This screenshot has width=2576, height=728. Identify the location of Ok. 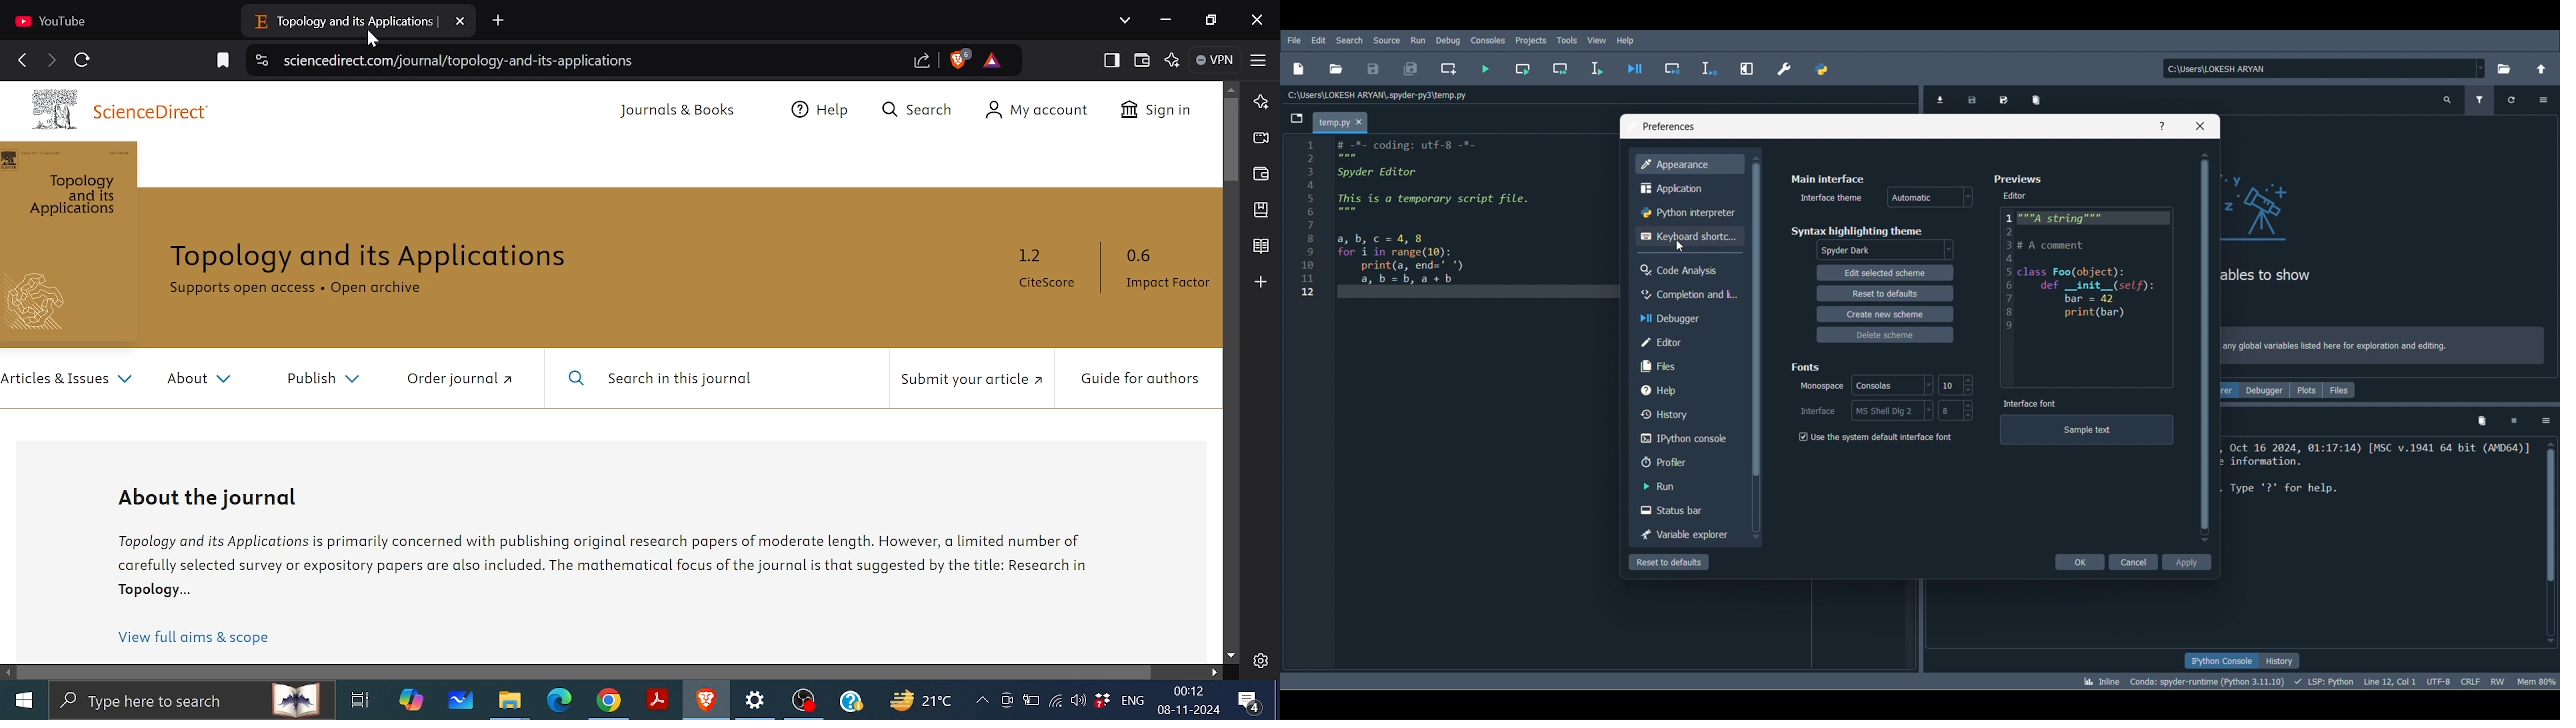
(2080, 561).